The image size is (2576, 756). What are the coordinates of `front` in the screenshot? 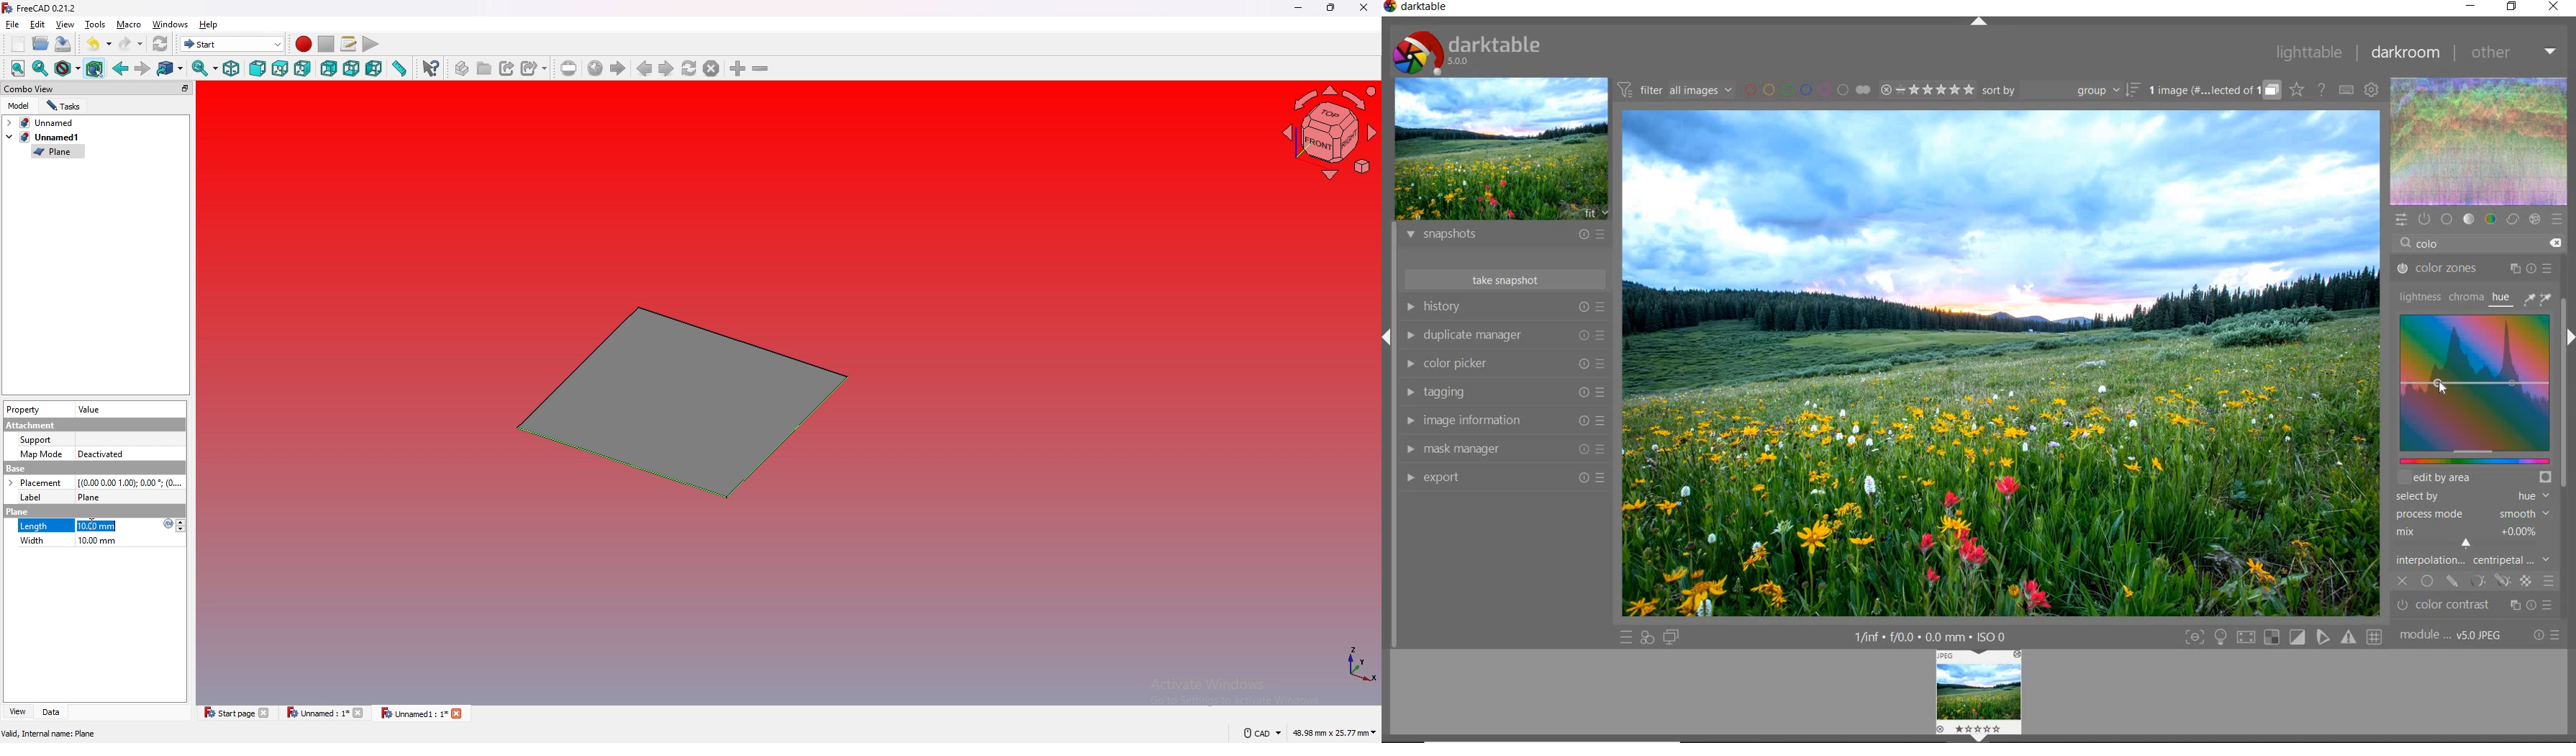 It's located at (258, 68).